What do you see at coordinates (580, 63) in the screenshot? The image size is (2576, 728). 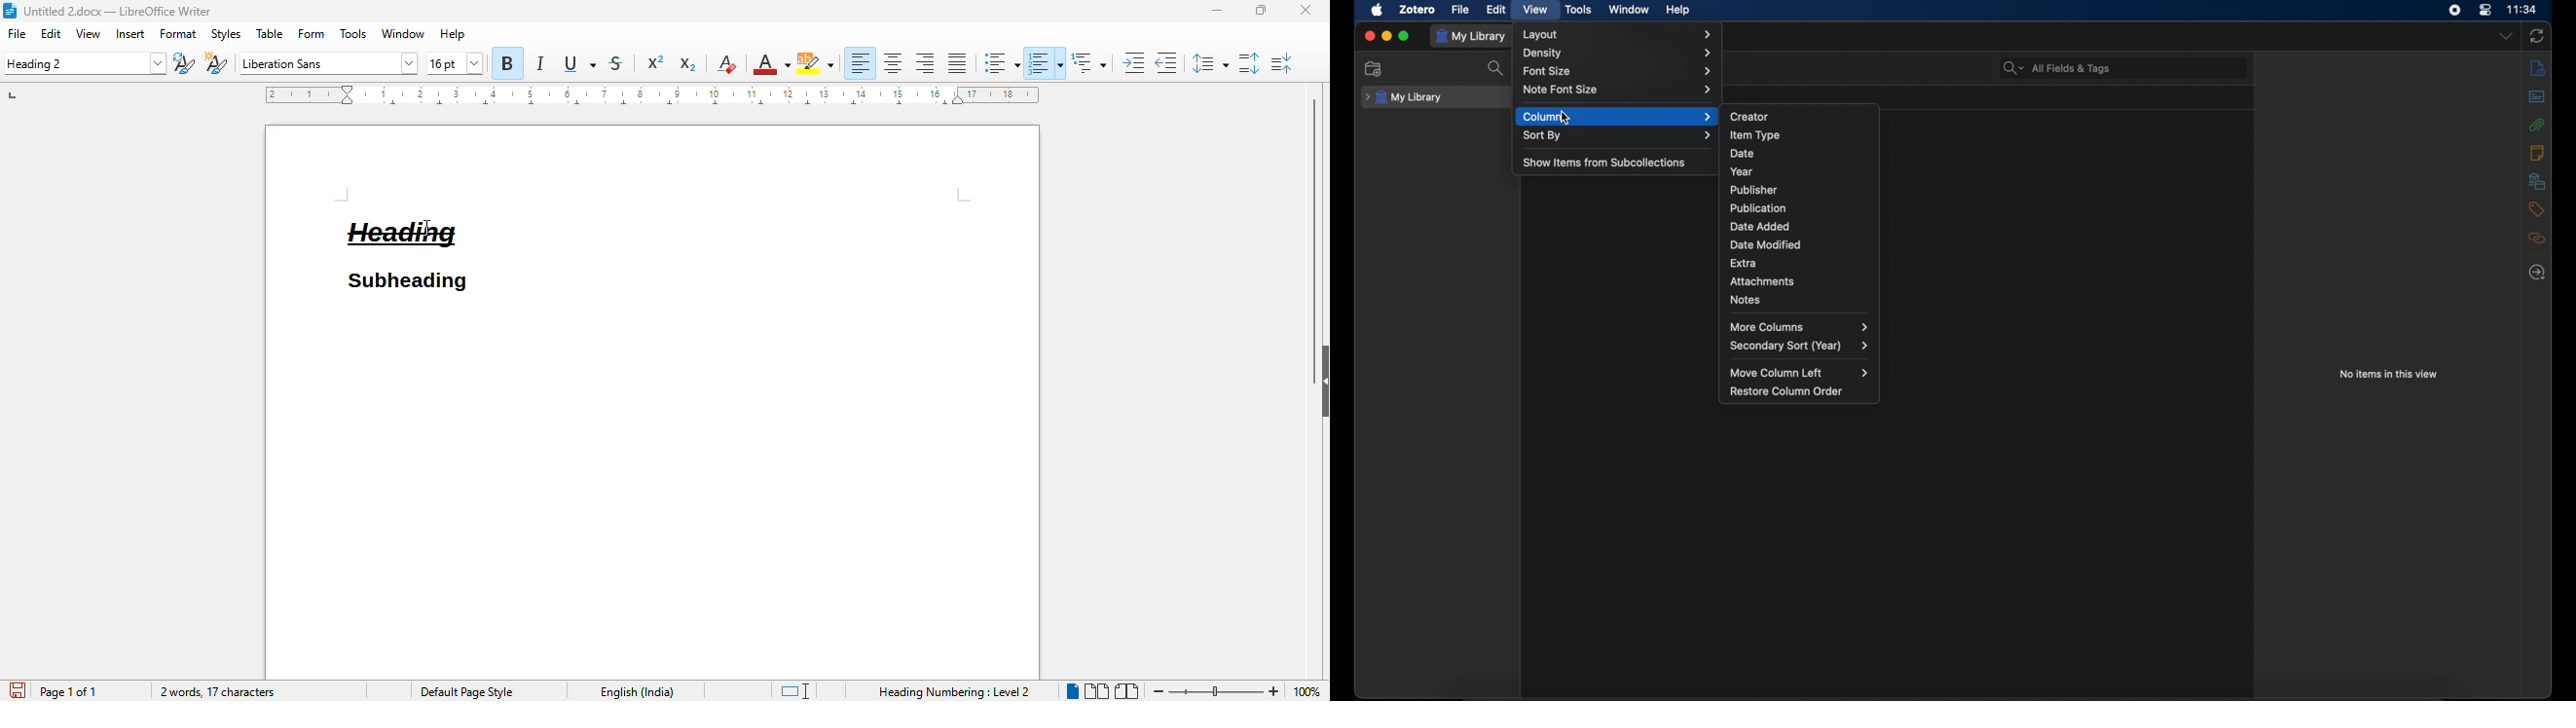 I see `underline` at bounding box center [580, 63].